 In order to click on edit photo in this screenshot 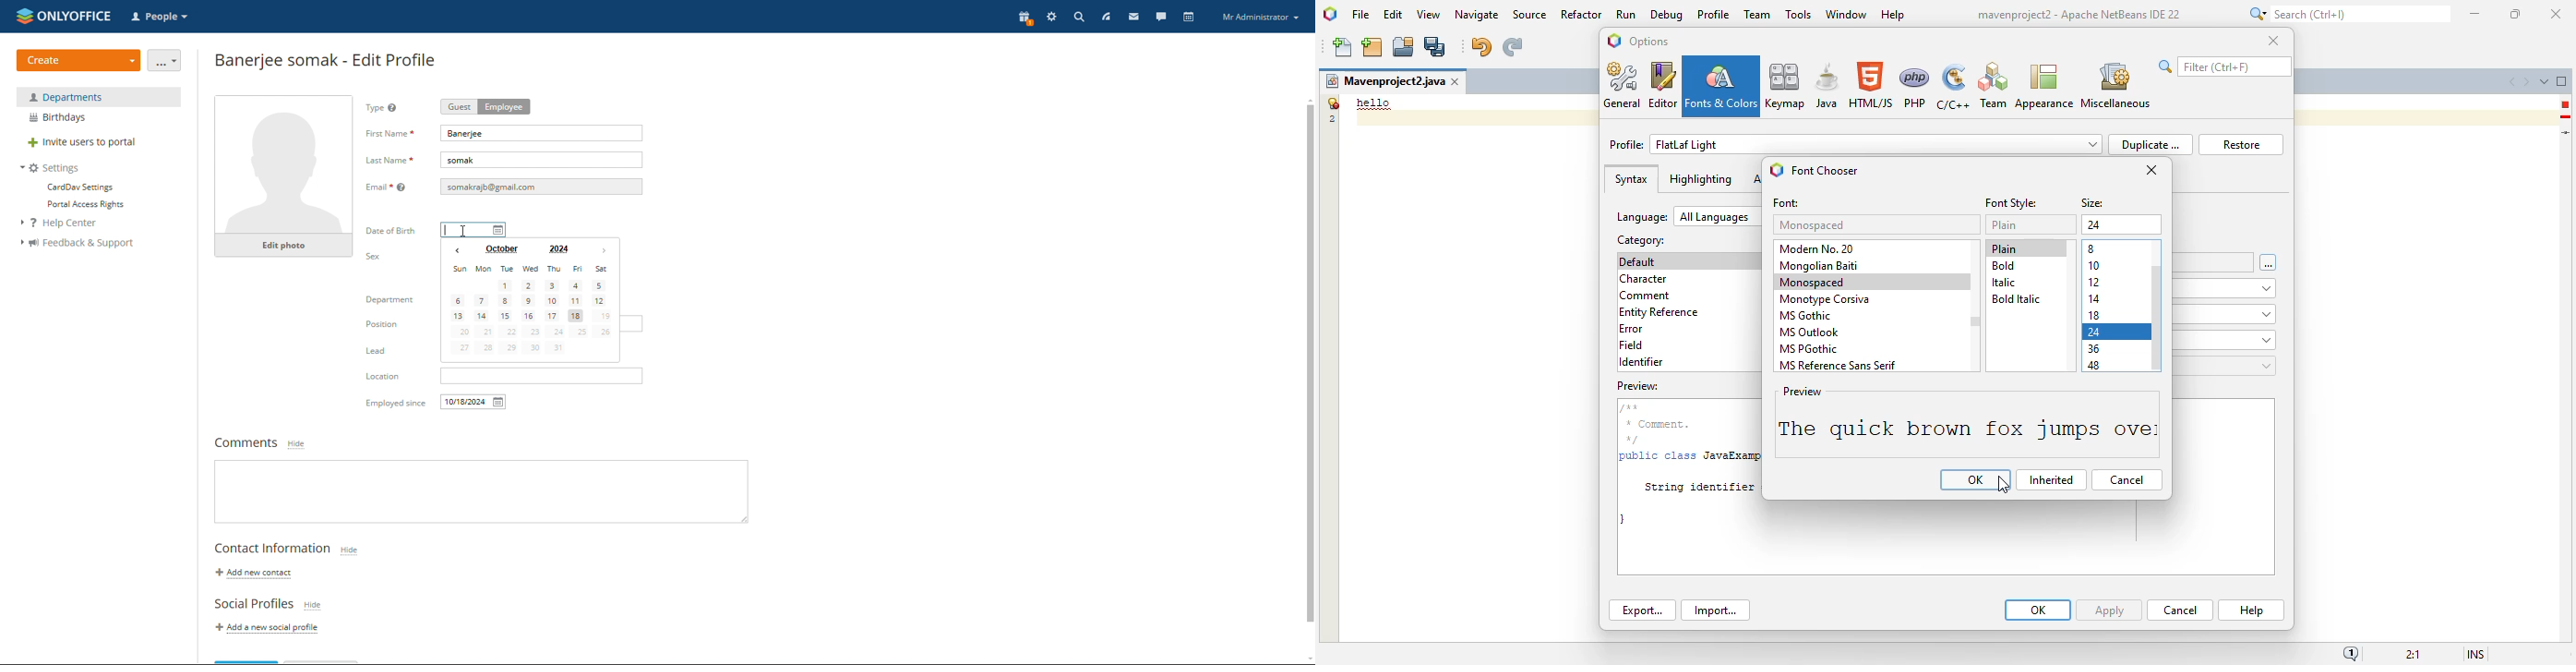, I will do `click(284, 245)`.